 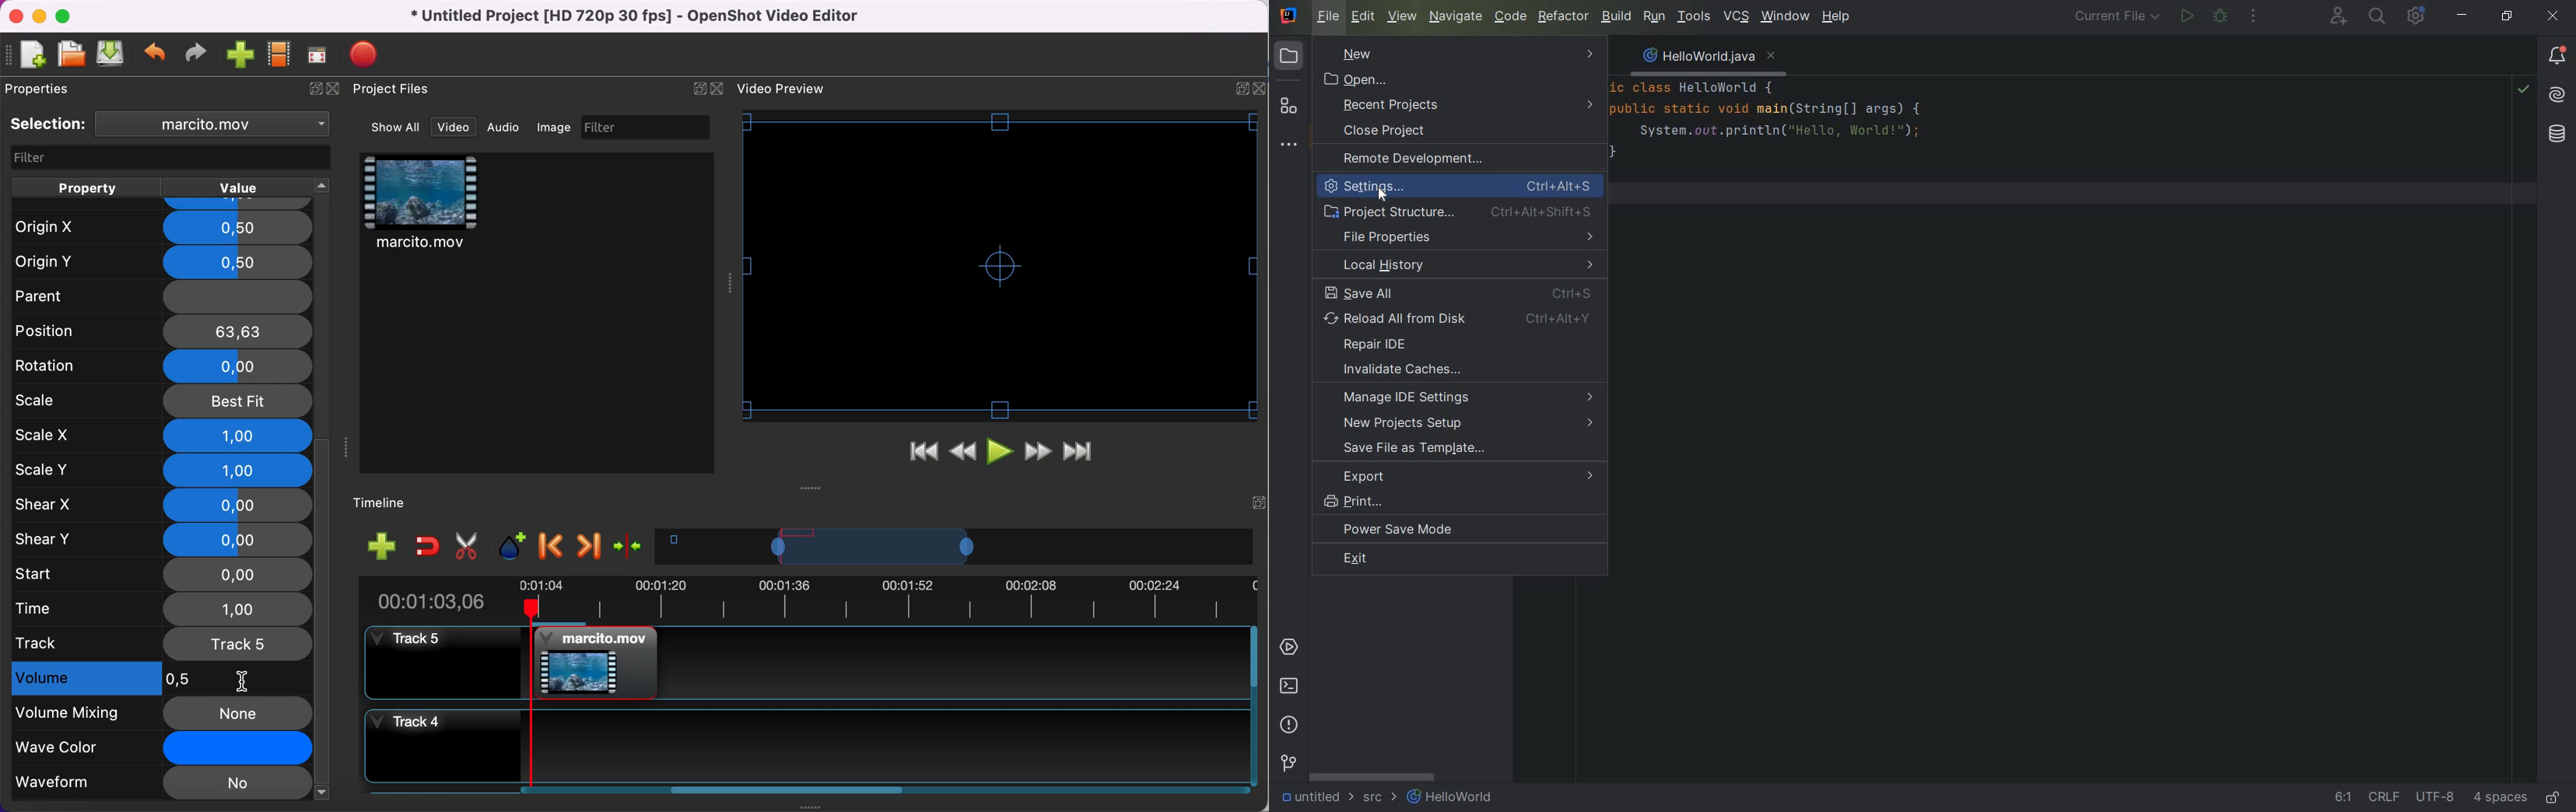 I want to click on Application logo, so click(x=1289, y=17).